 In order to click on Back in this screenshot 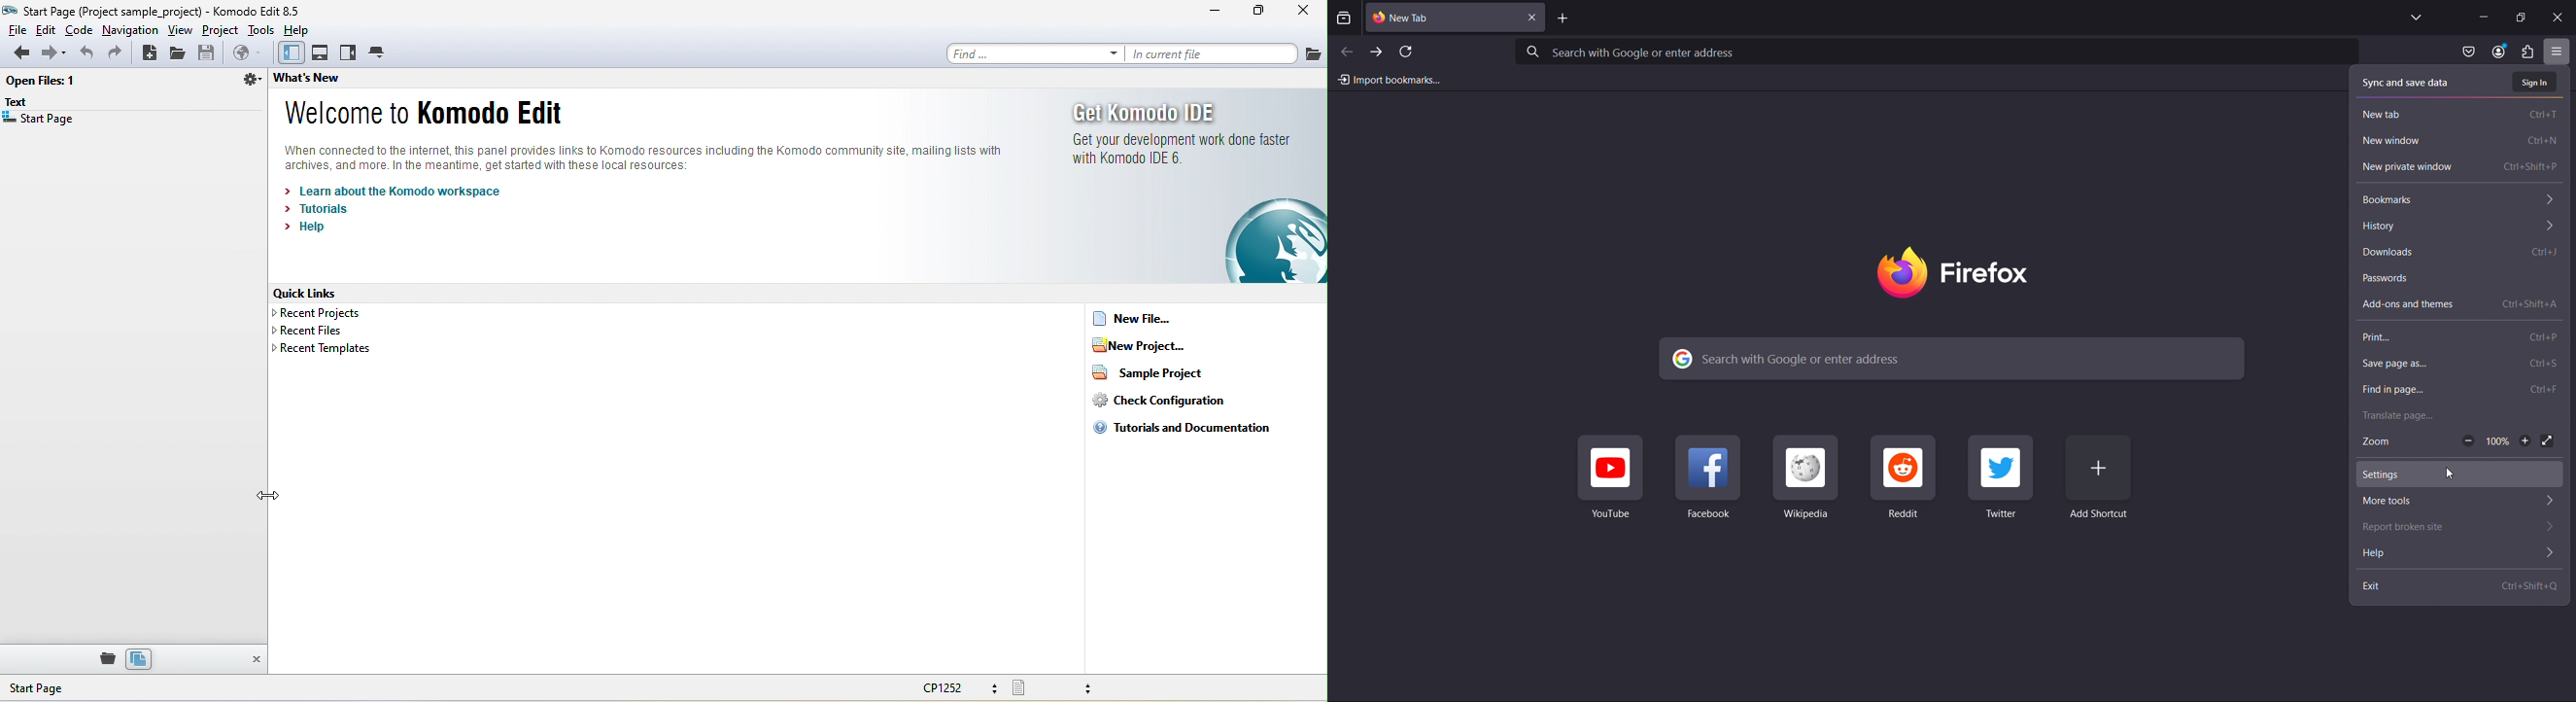, I will do `click(1343, 53)`.